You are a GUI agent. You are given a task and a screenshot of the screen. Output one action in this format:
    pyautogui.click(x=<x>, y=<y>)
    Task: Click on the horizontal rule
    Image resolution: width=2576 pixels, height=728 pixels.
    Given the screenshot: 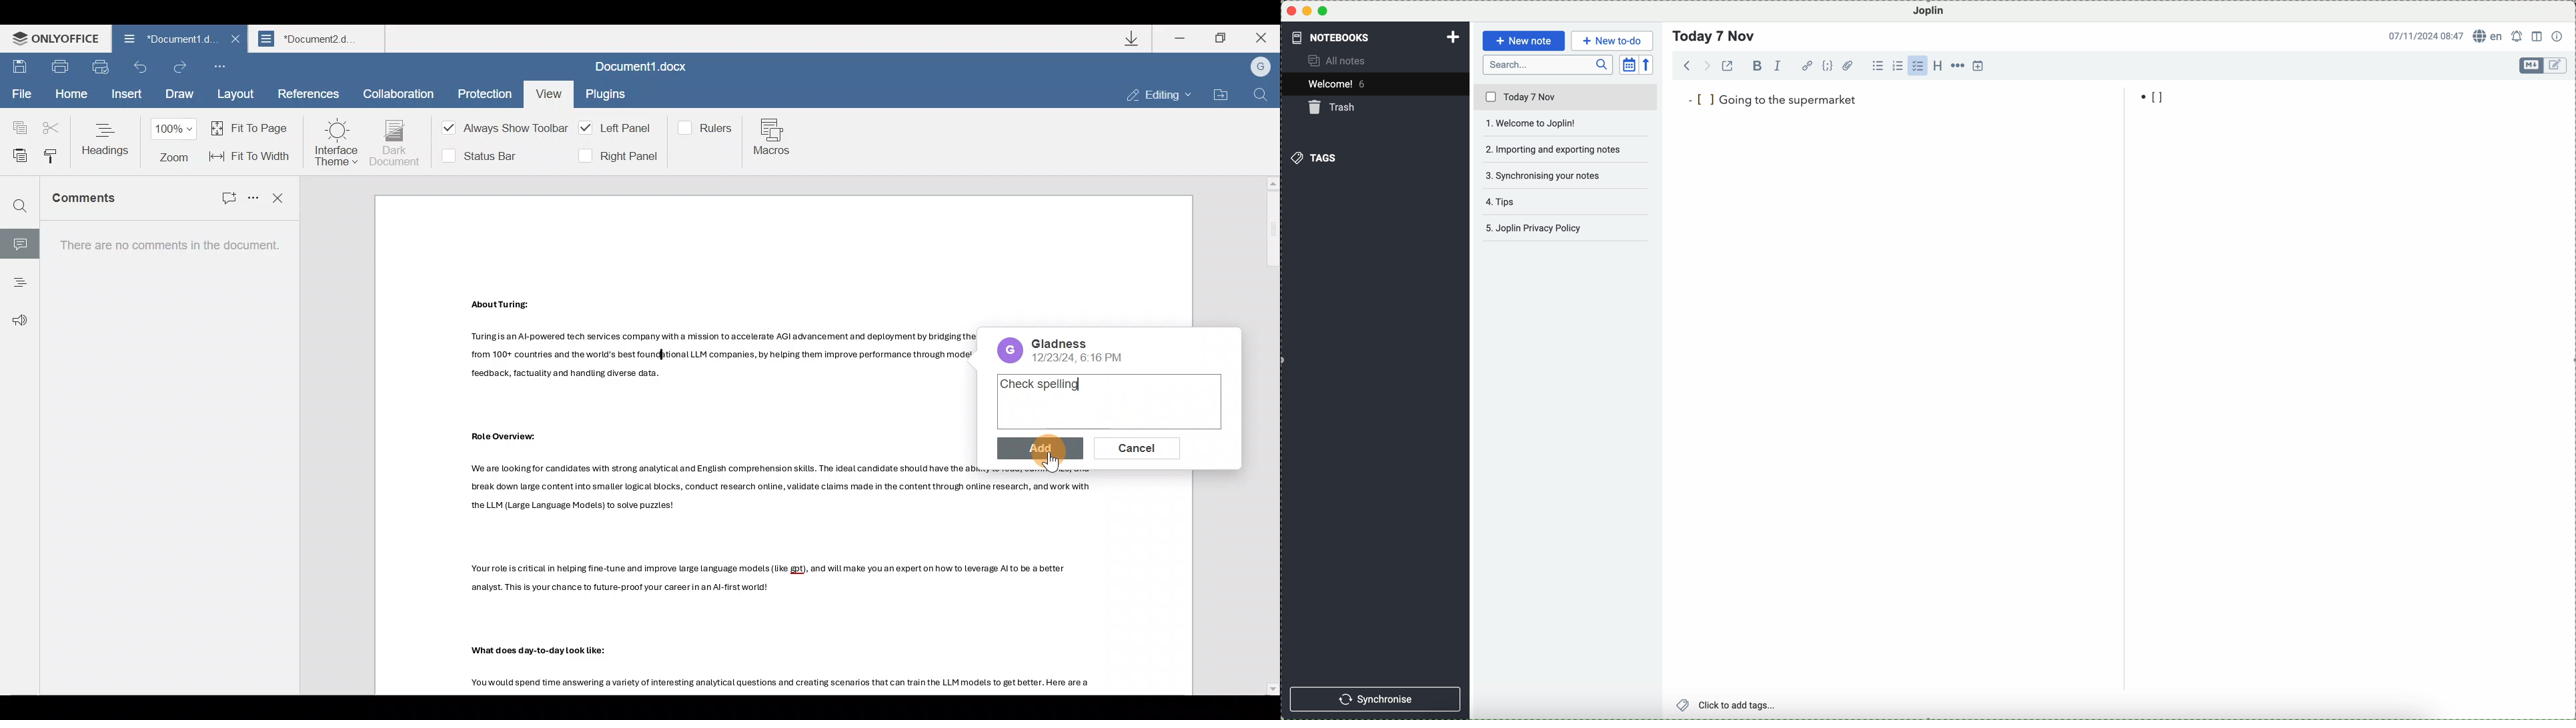 What is the action you would take?
    pyautogui.click(x=1957, y=66)
    